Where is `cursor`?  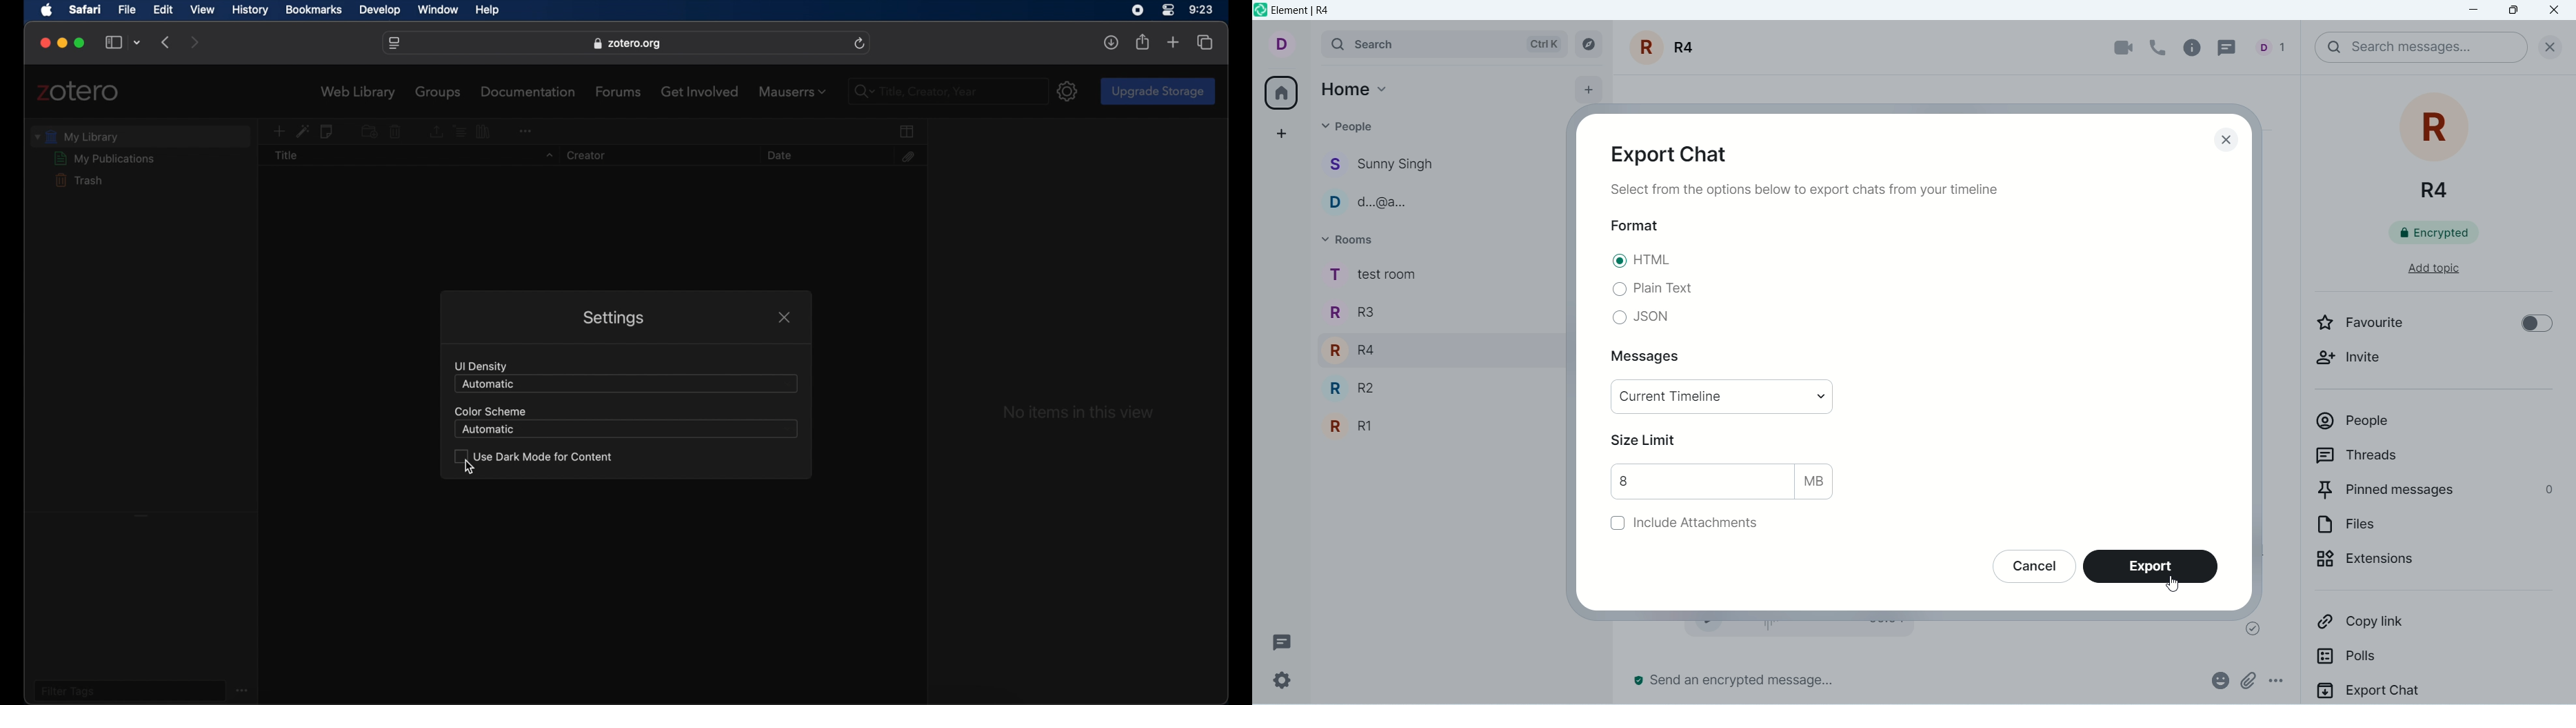
cursor is located at coordinates (470, 467).